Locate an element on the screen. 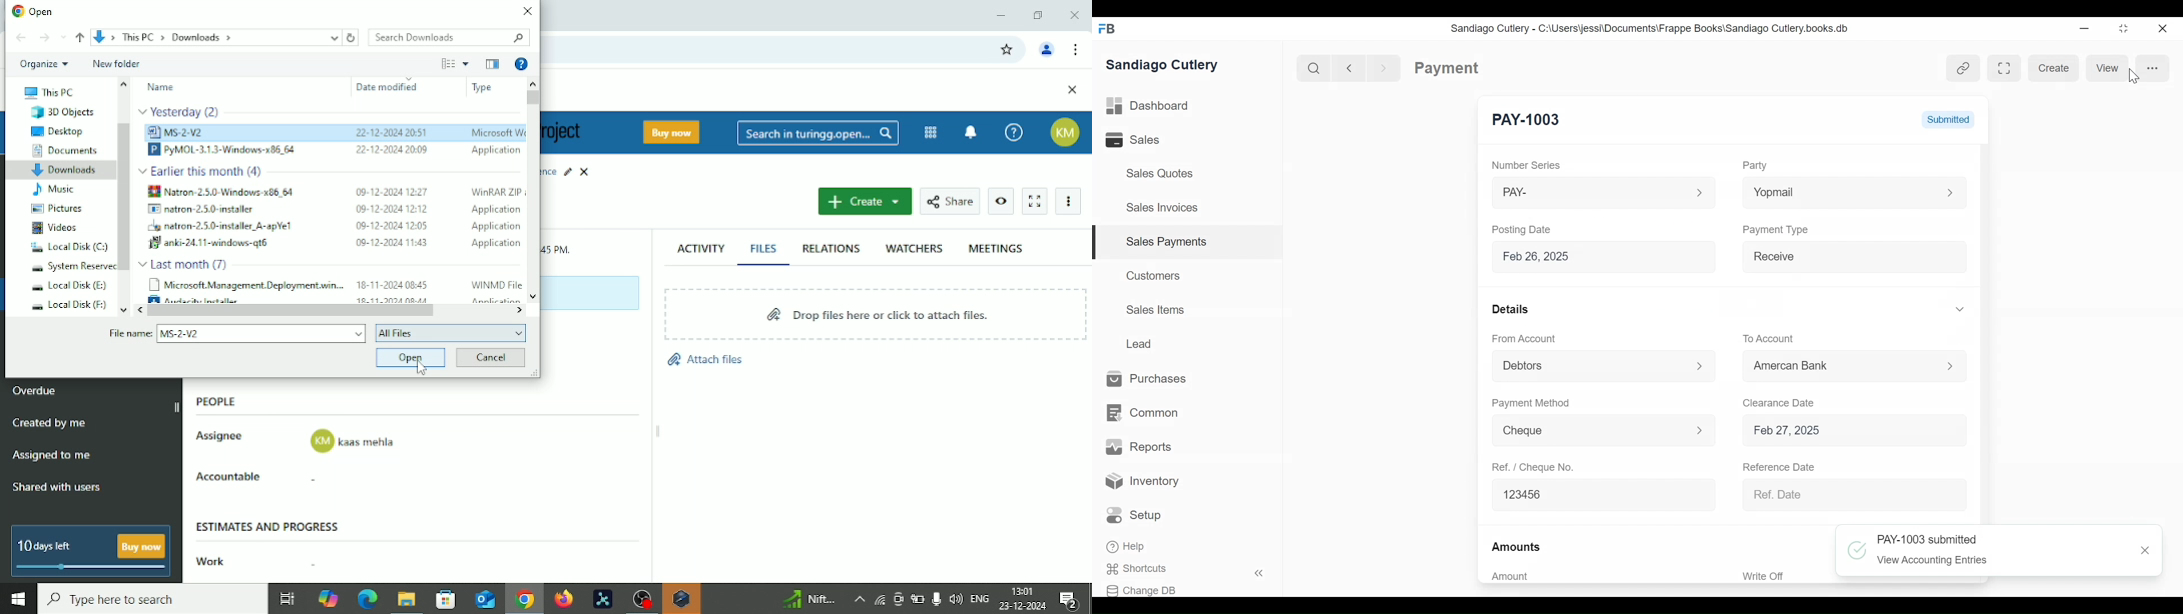  Downloads is located at coordinates (64, 170).